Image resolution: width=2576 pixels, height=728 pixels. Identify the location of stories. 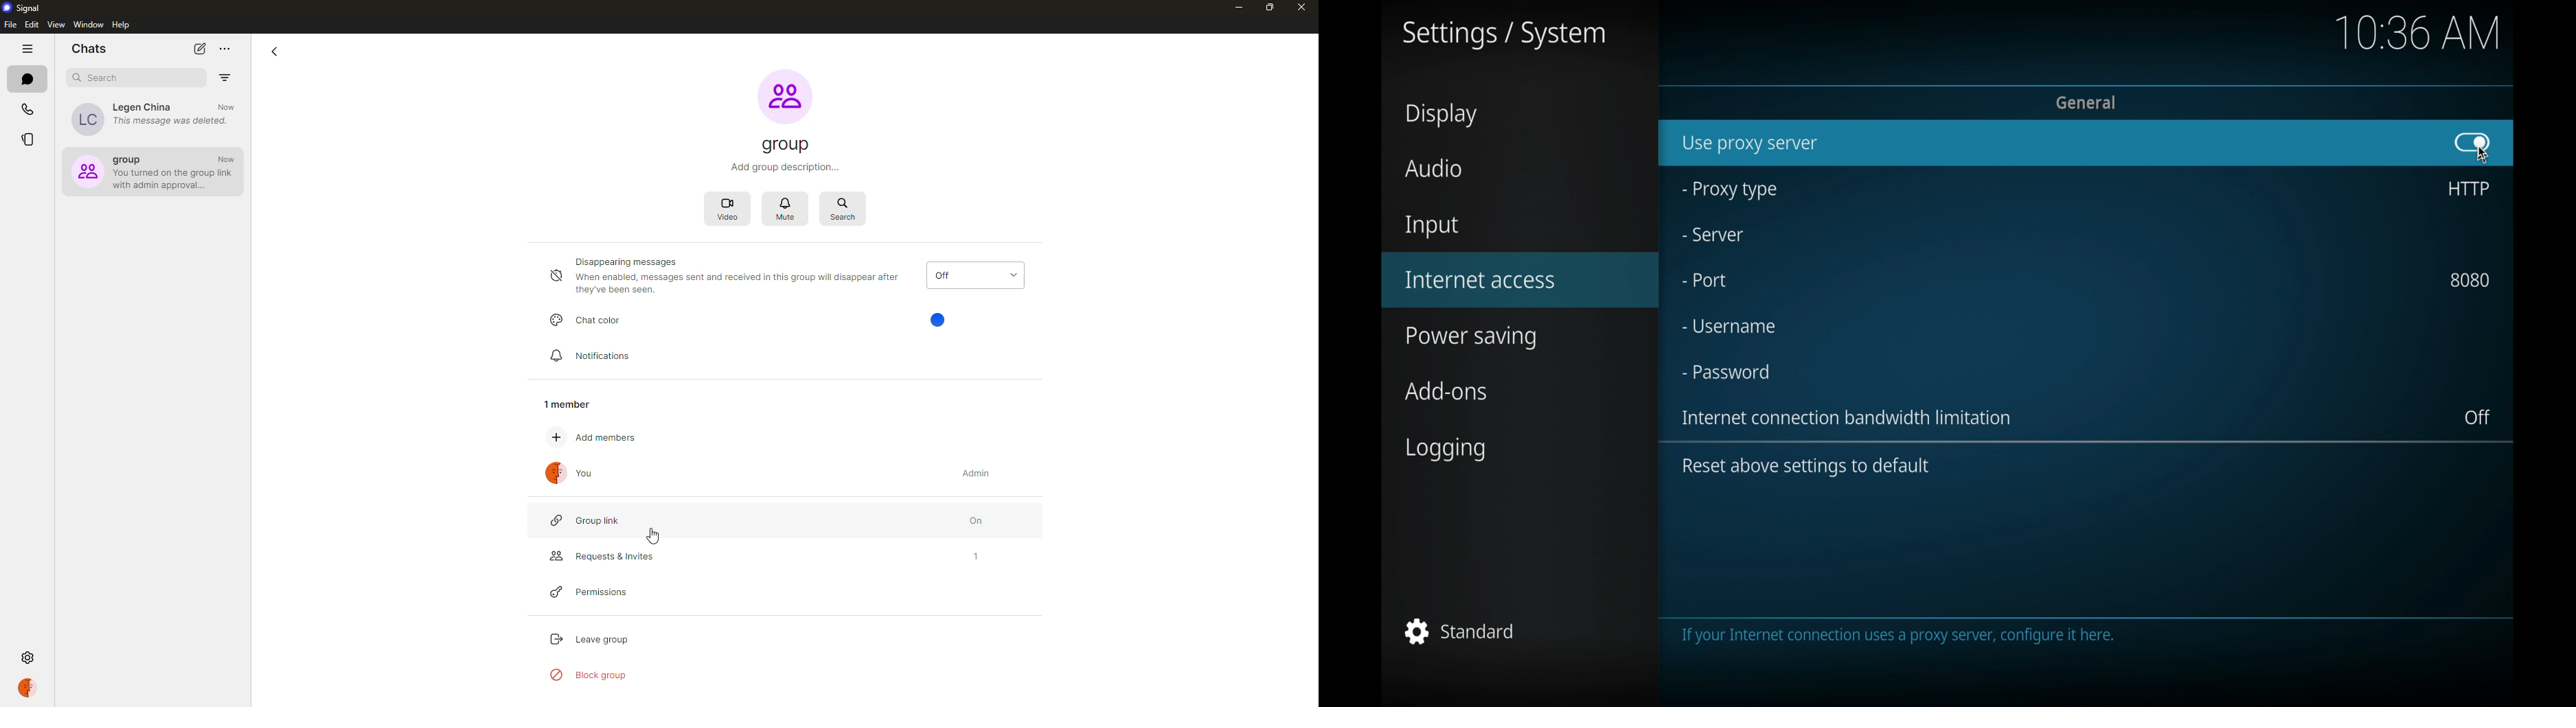
(27, 141).